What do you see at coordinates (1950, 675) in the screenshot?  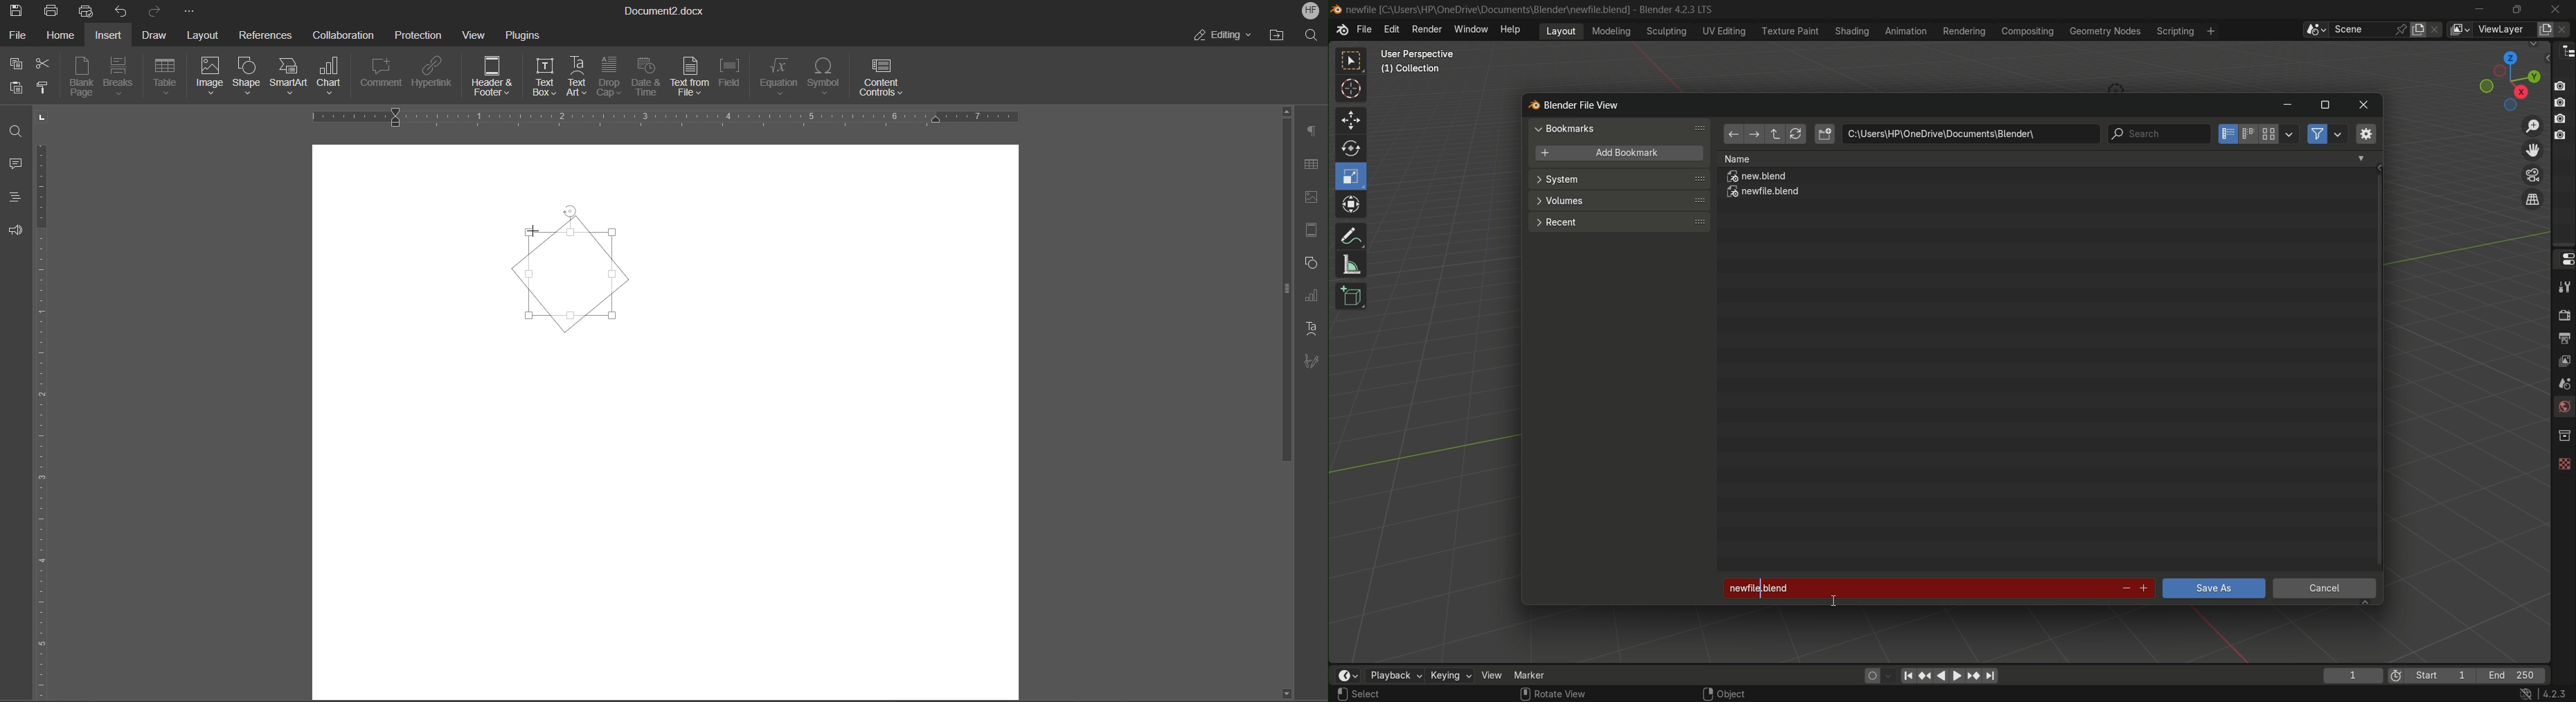 I see `play animation` at bounding box center [1950, 675].